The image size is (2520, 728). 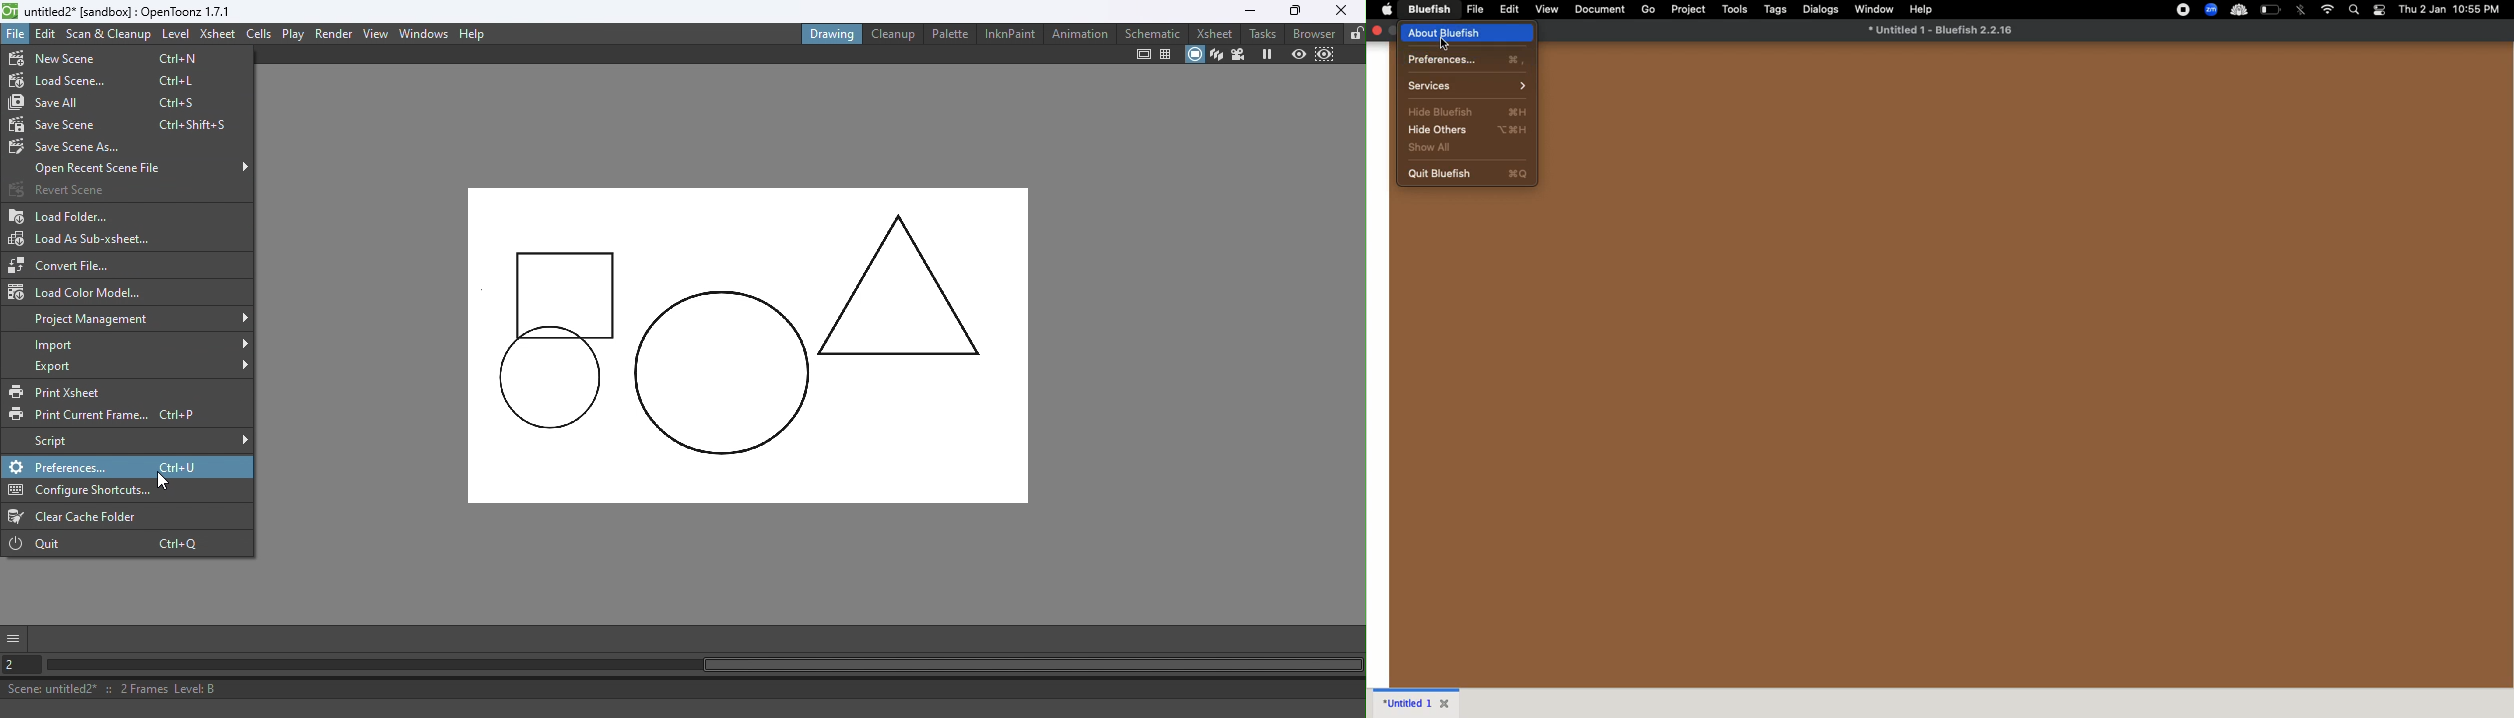 What do you see at coordinates (1376, 30) in the screenshot?
I see `close` at bounding box center [1376, 30].